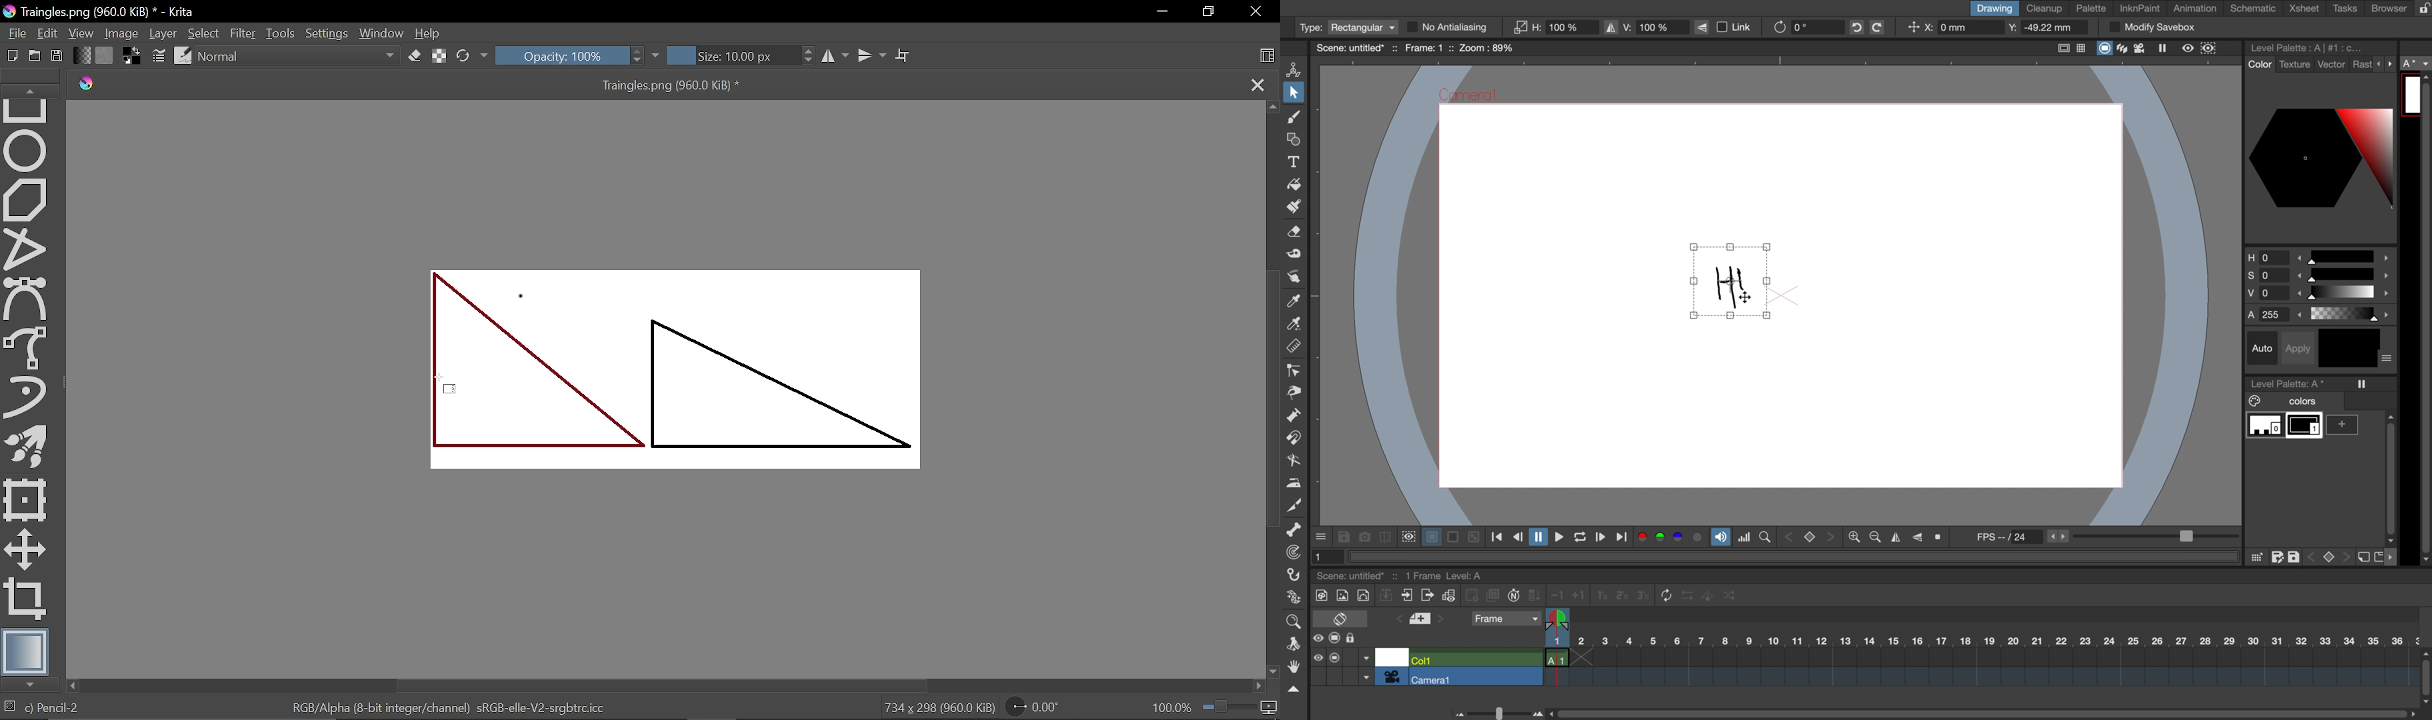  What do you see at coordinates (2394, 557) in the screenshot?
I see `more options` at bounding box center [2394, 557].